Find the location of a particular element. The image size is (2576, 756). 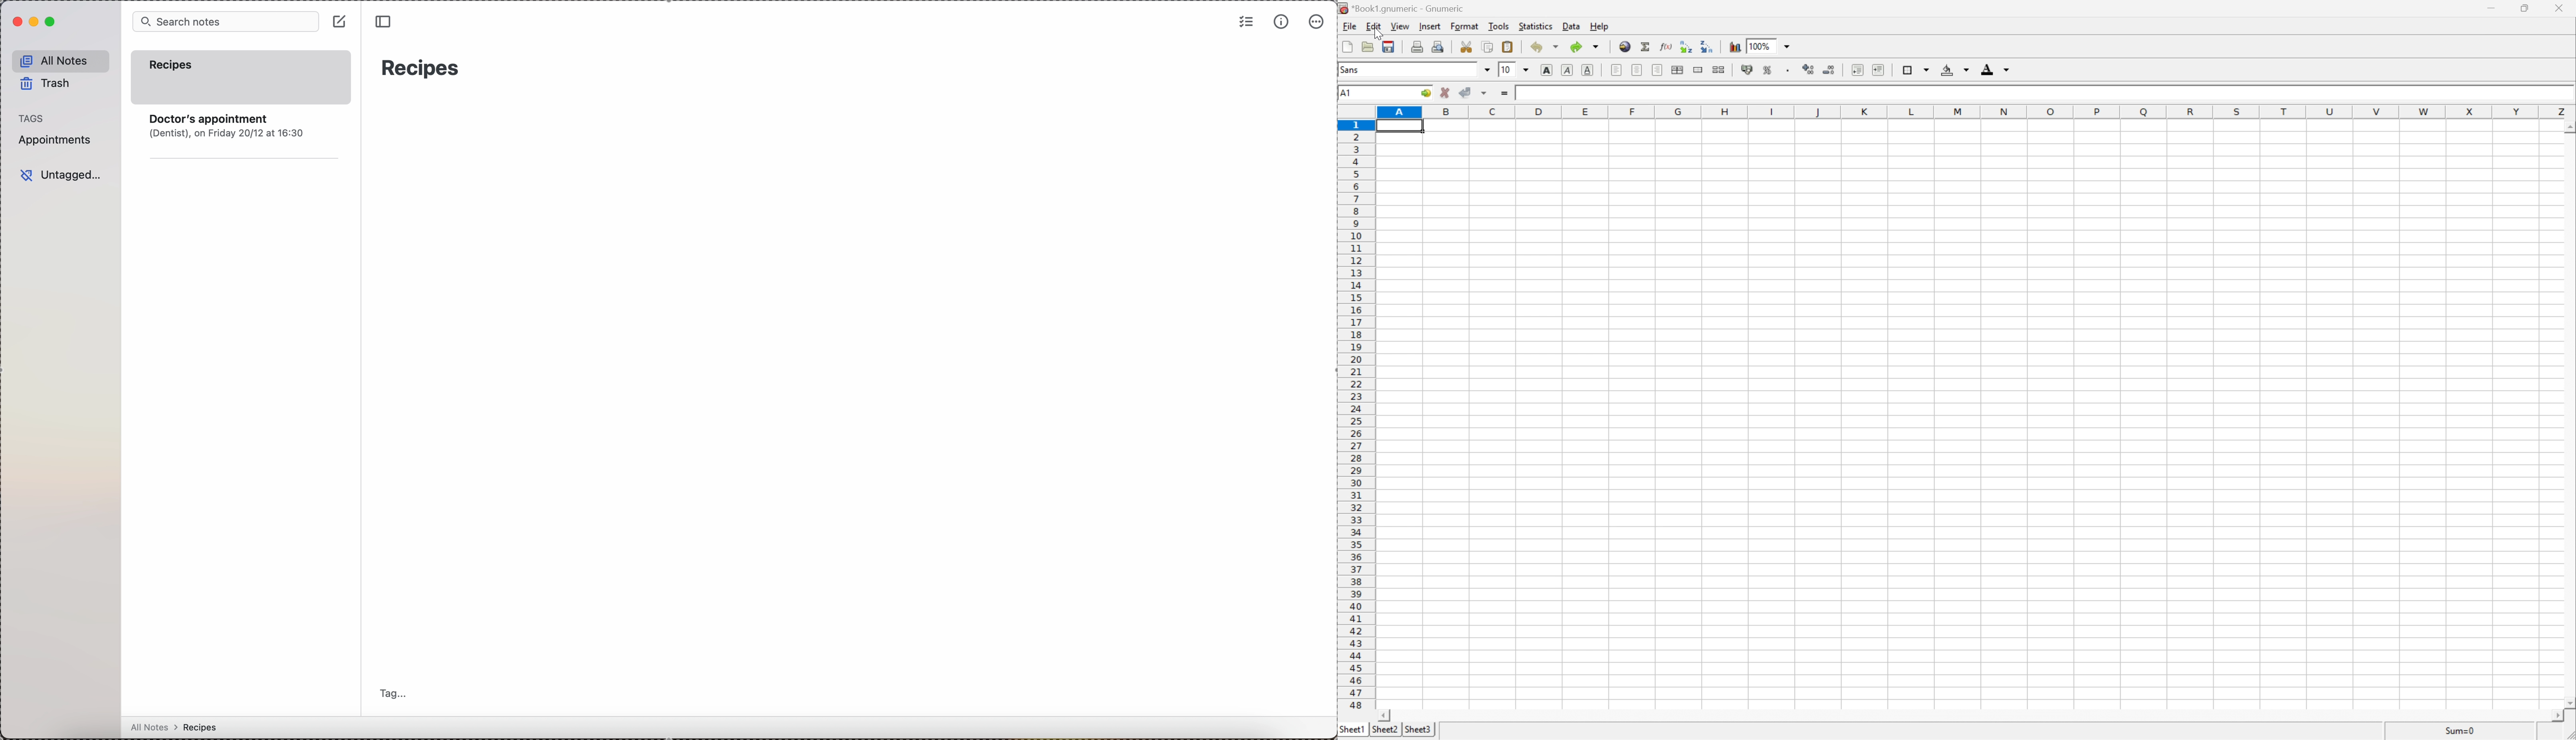

note is located at coordinates (246, 140).